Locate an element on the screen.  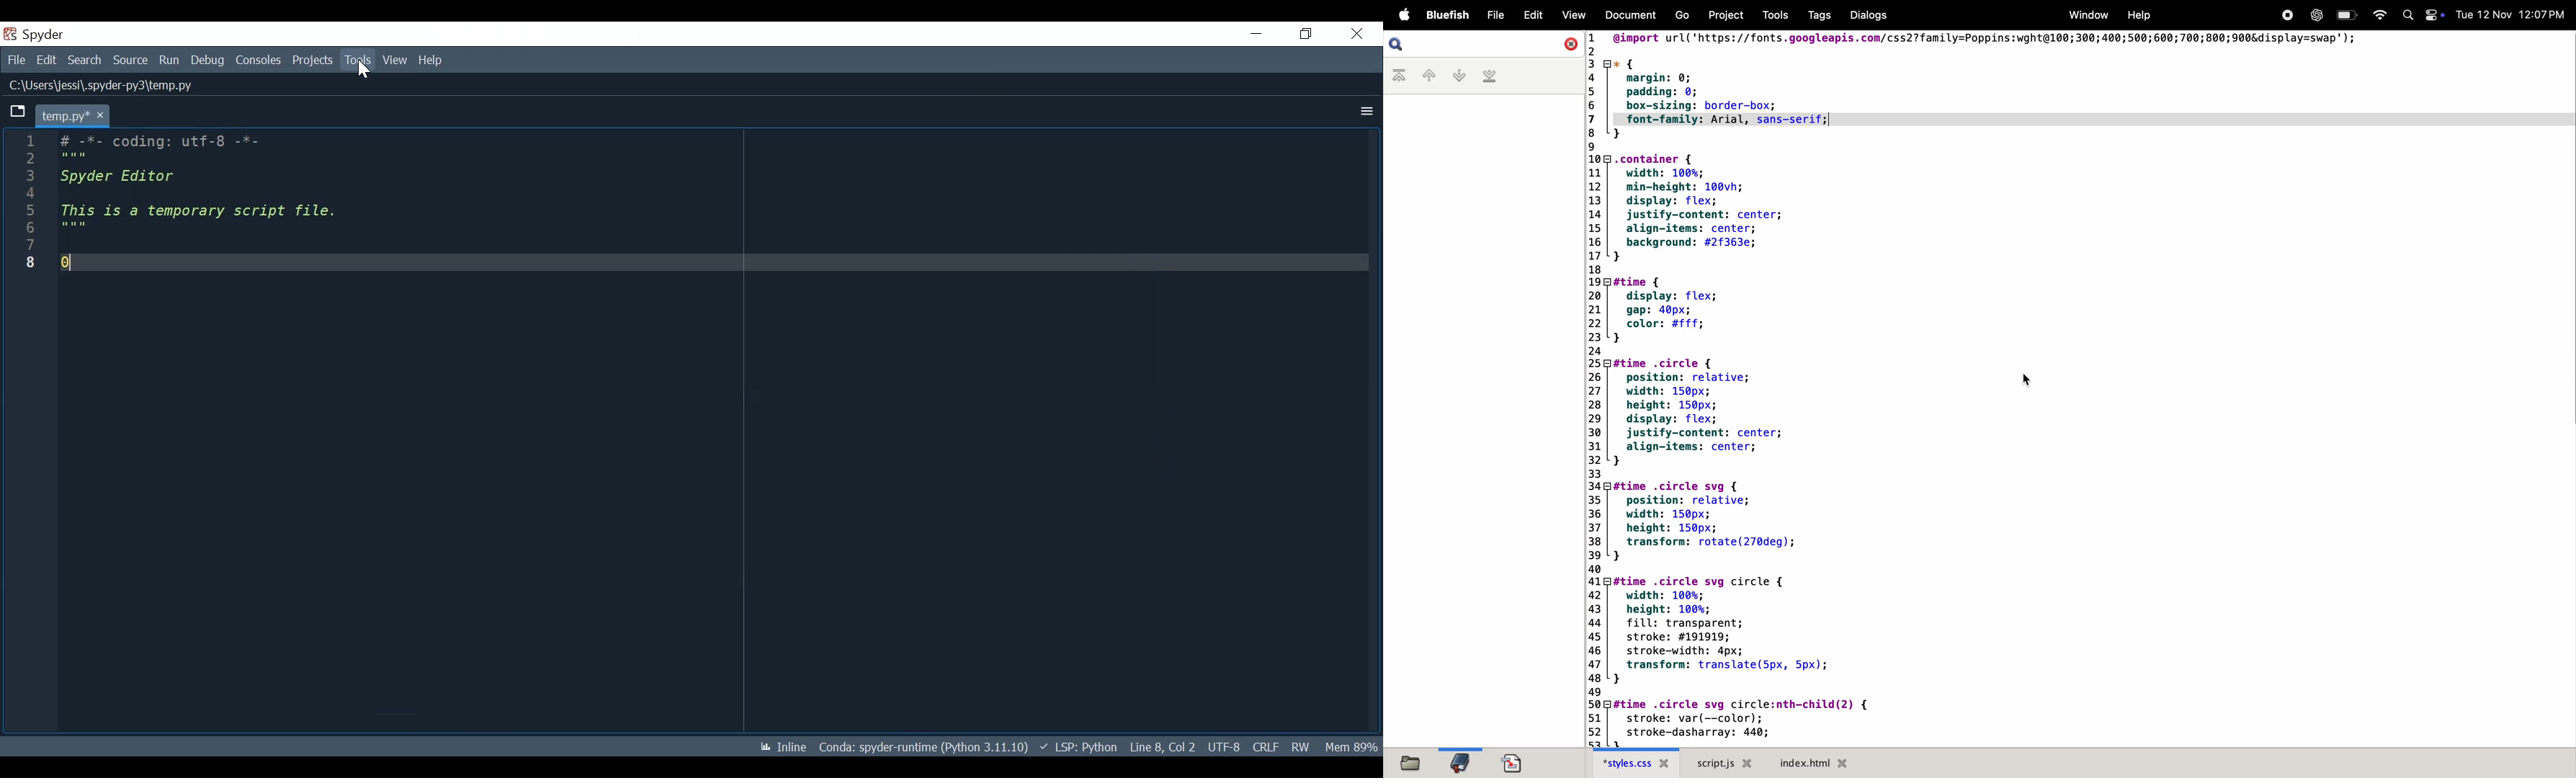
open document is located at coordinates (1512, 760).